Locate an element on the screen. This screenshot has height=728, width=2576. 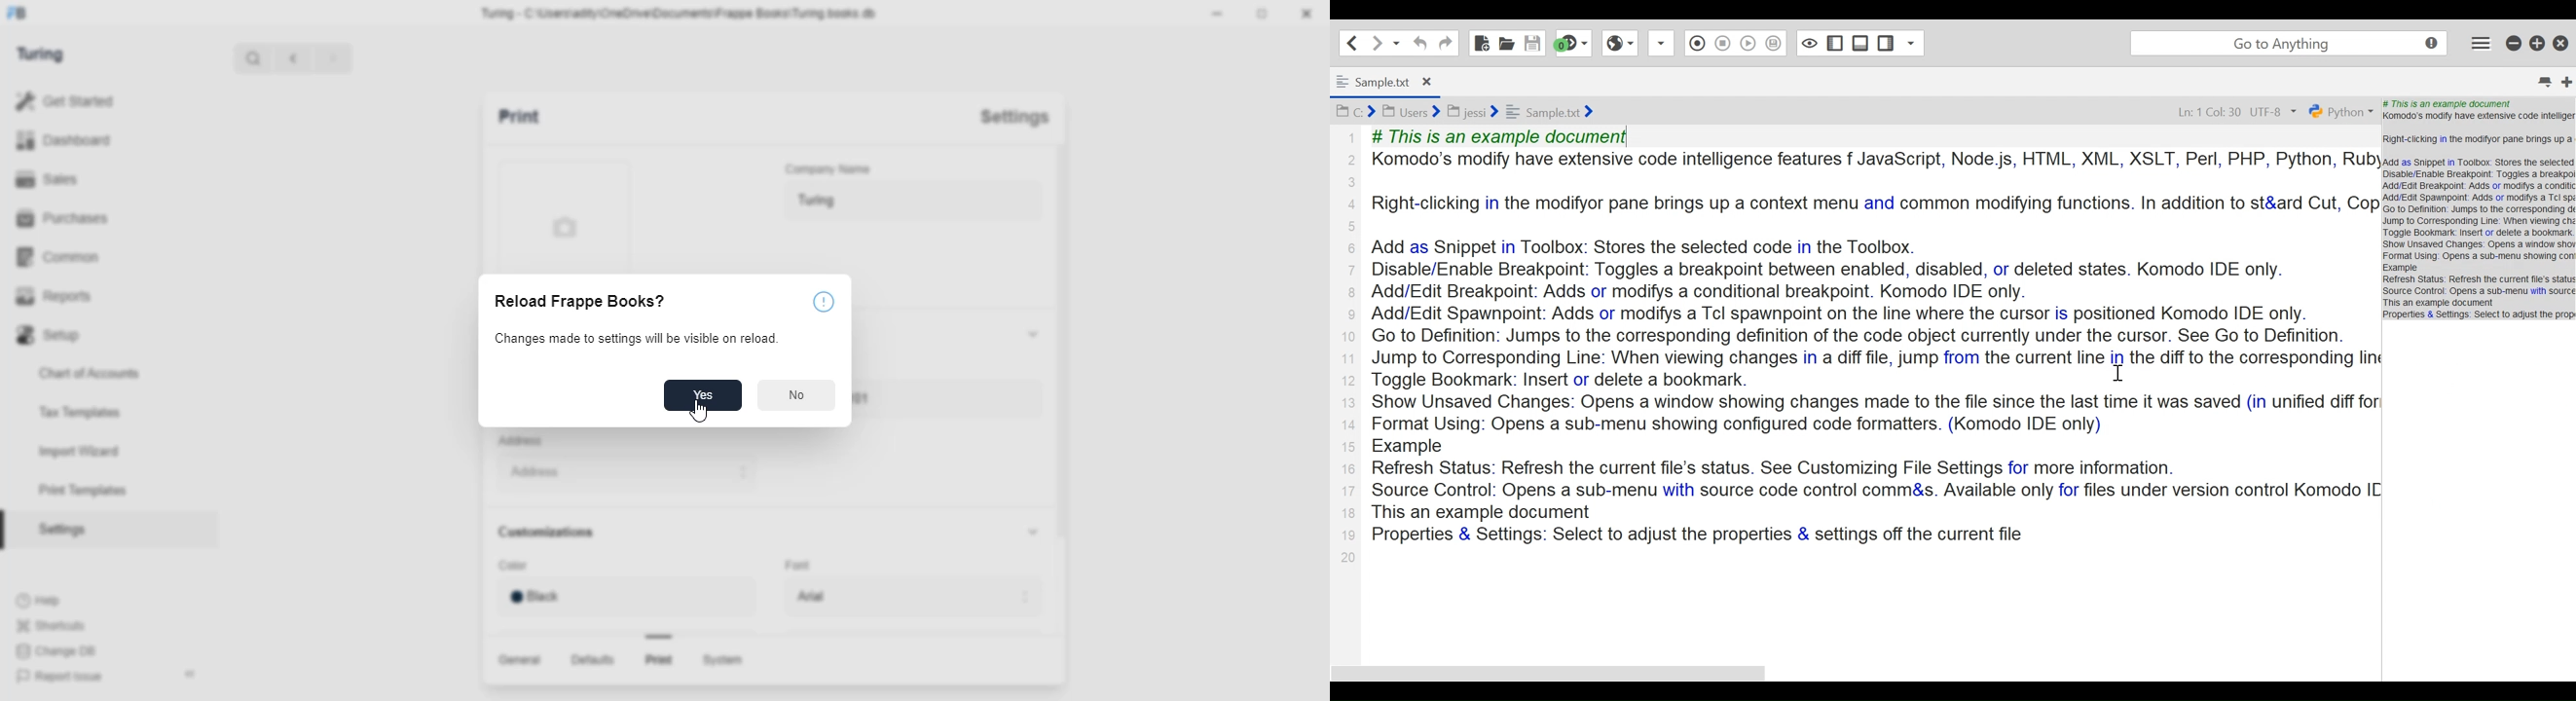
add profile image is located at coordinates (559, 213).